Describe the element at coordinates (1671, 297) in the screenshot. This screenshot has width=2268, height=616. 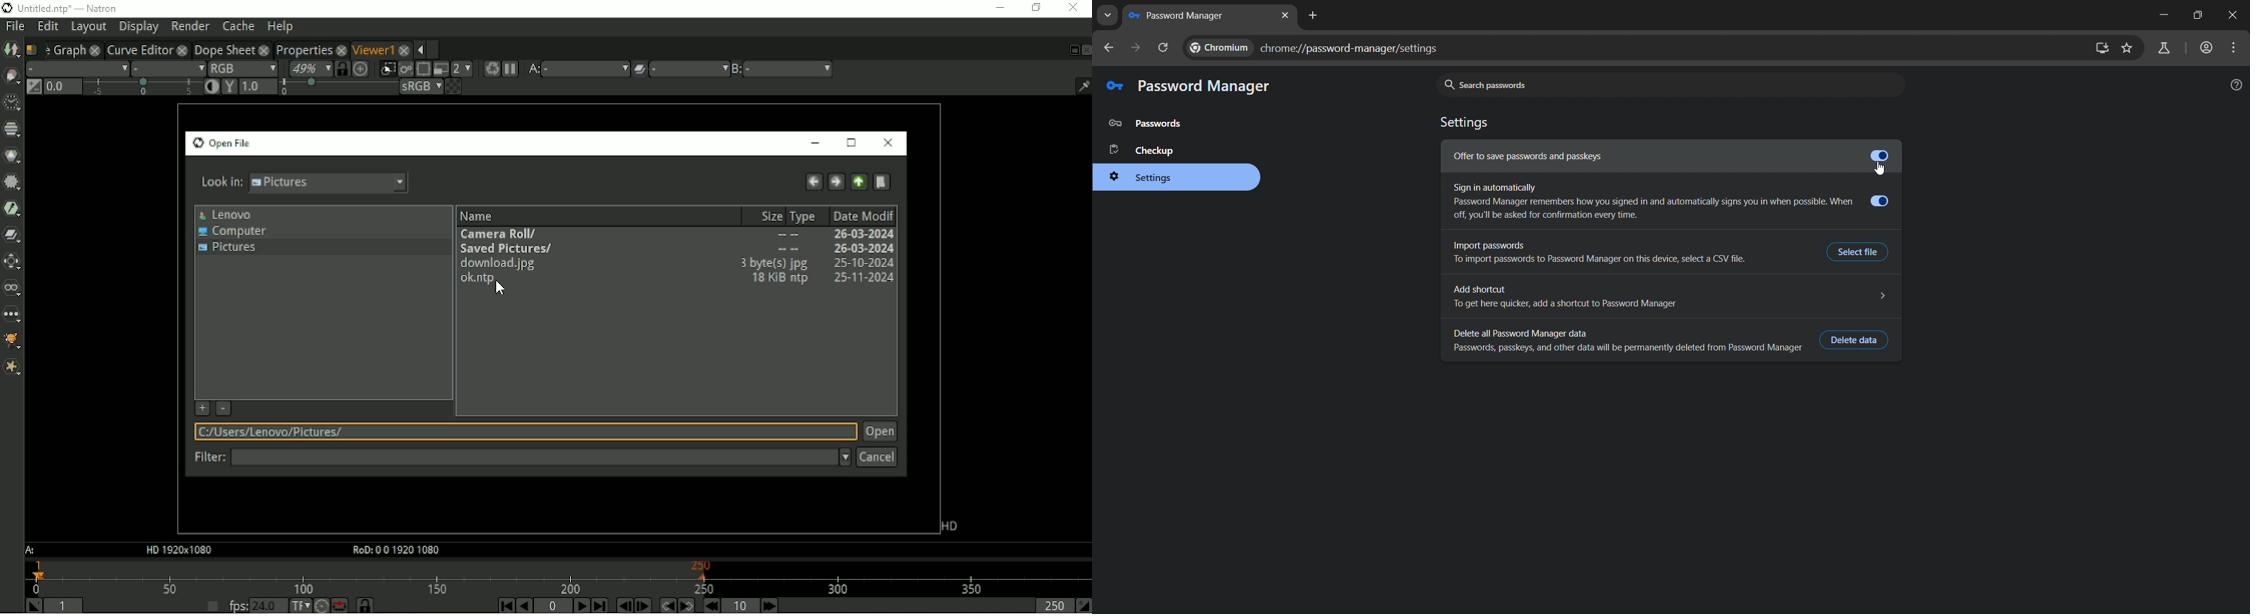
I see `Add shortcut >
To get here quicker, add a shortcut to Password Manager` at that location.